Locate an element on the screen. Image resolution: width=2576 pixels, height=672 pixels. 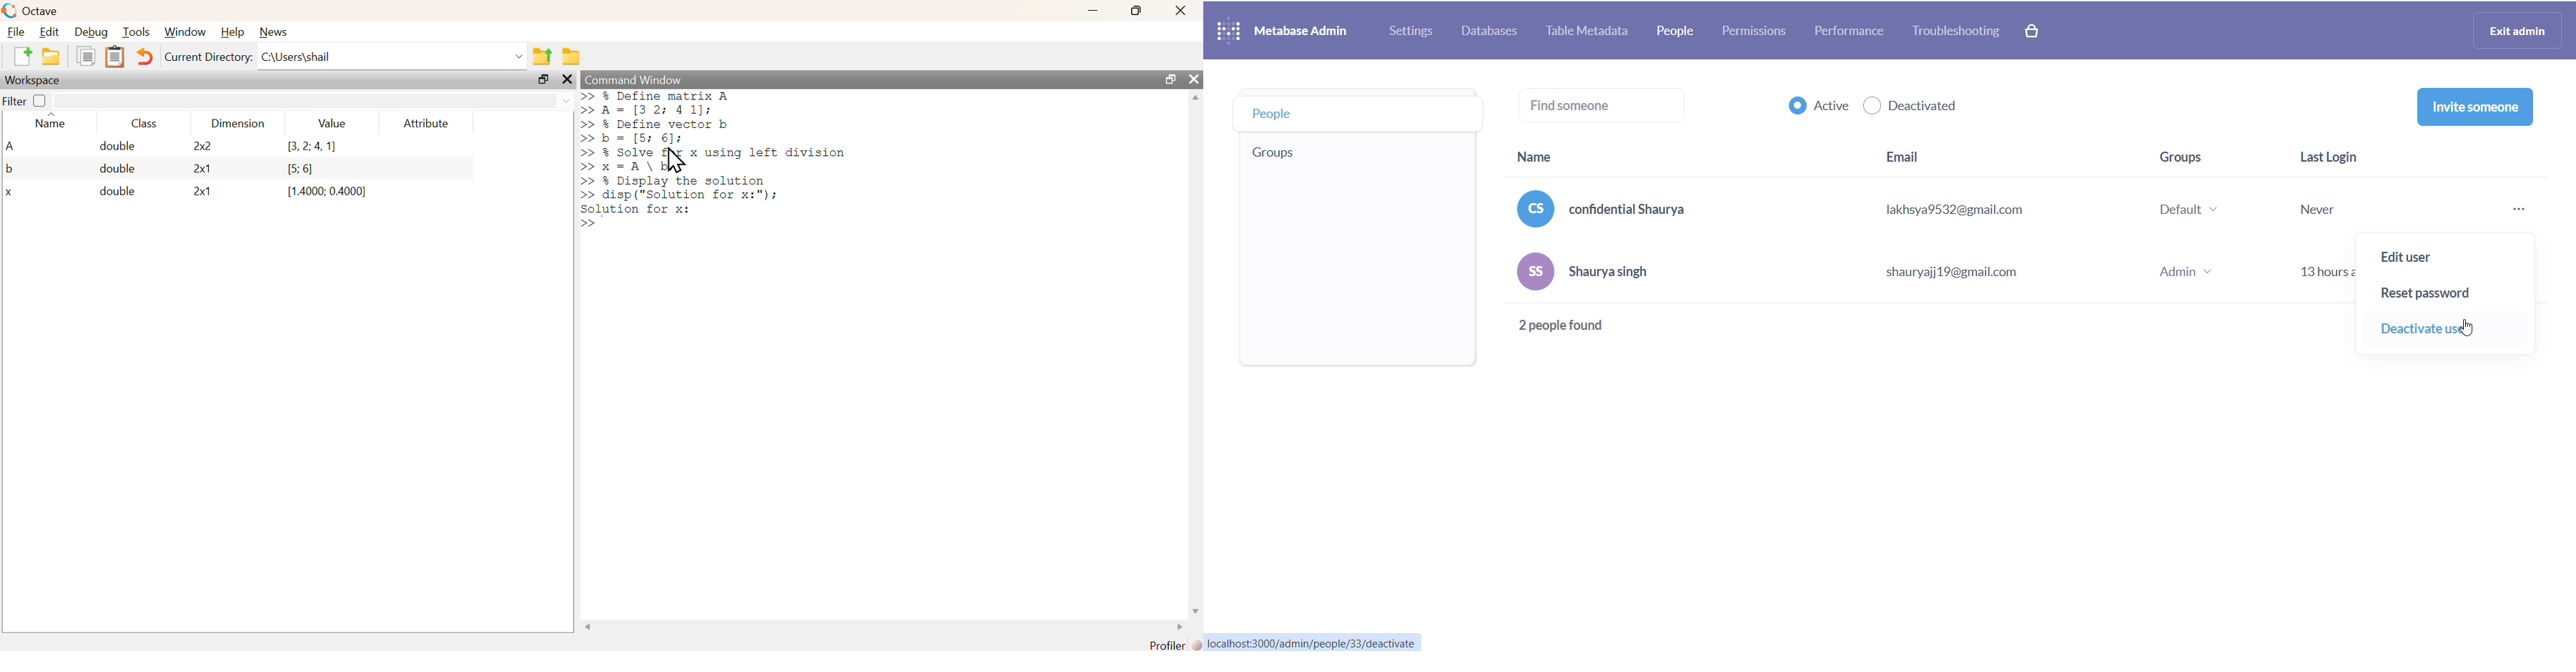
attribute is located at coordinates (424, 124).